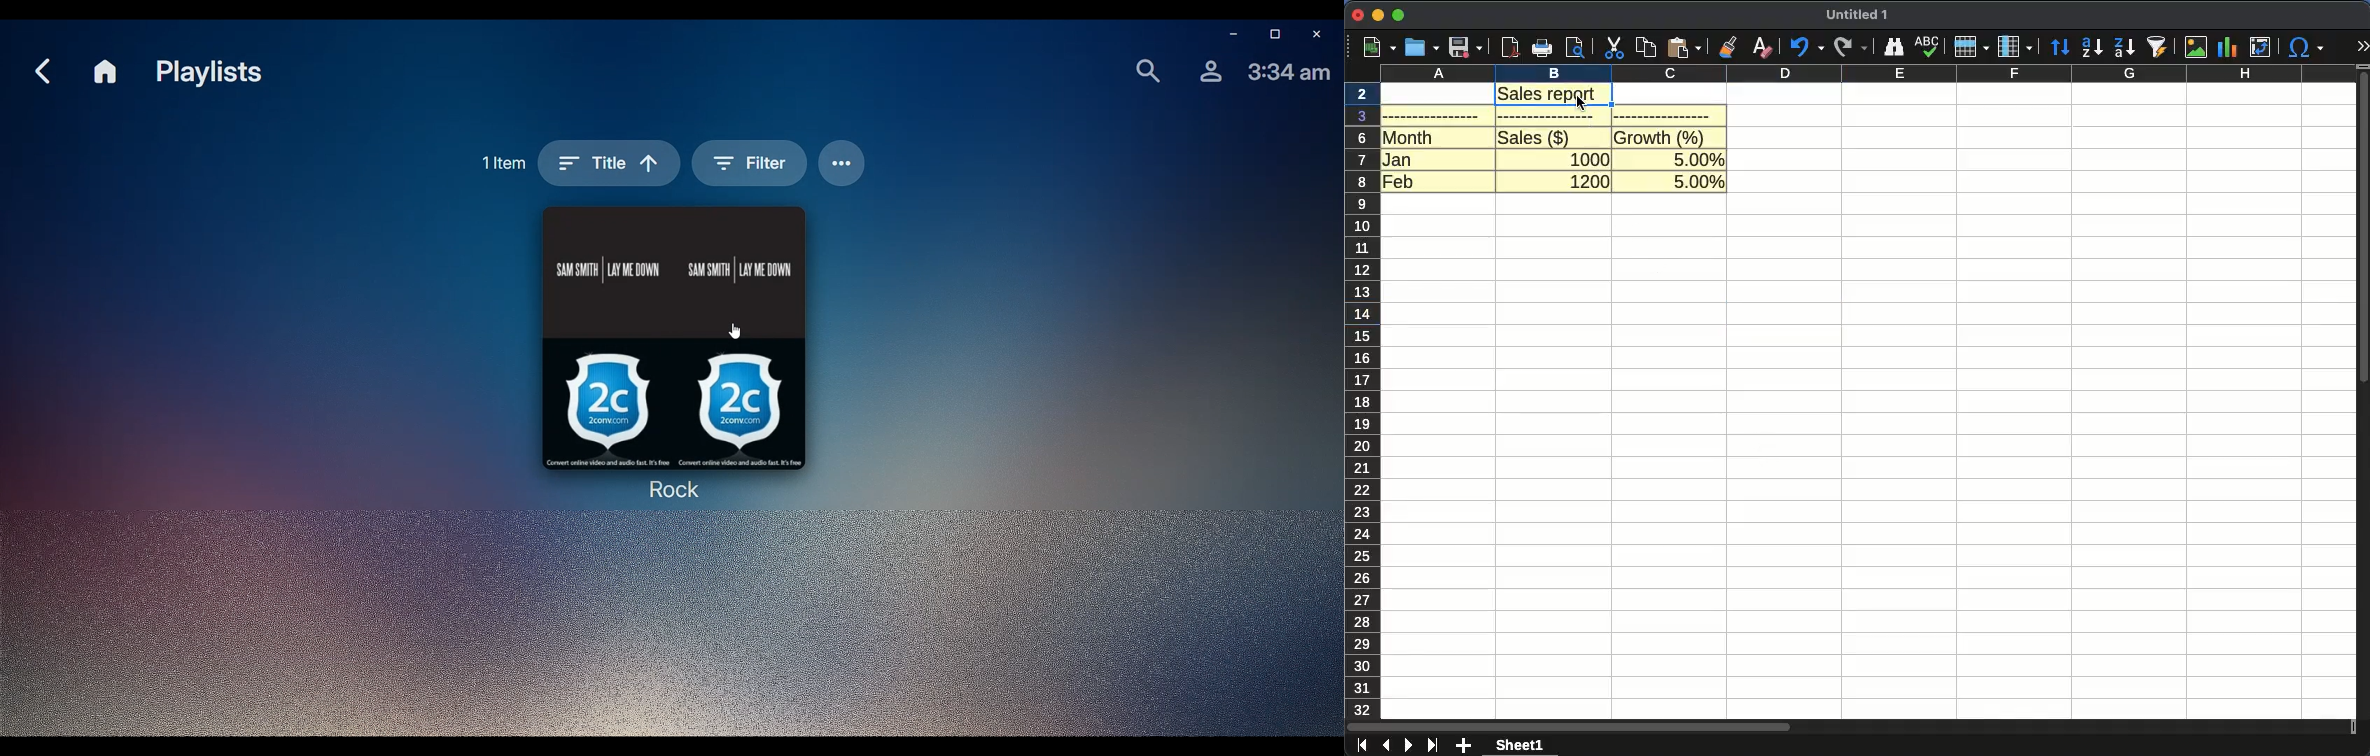 This screenshot has height=756, width=2380. I want to click on blank, so click(1432, 115).